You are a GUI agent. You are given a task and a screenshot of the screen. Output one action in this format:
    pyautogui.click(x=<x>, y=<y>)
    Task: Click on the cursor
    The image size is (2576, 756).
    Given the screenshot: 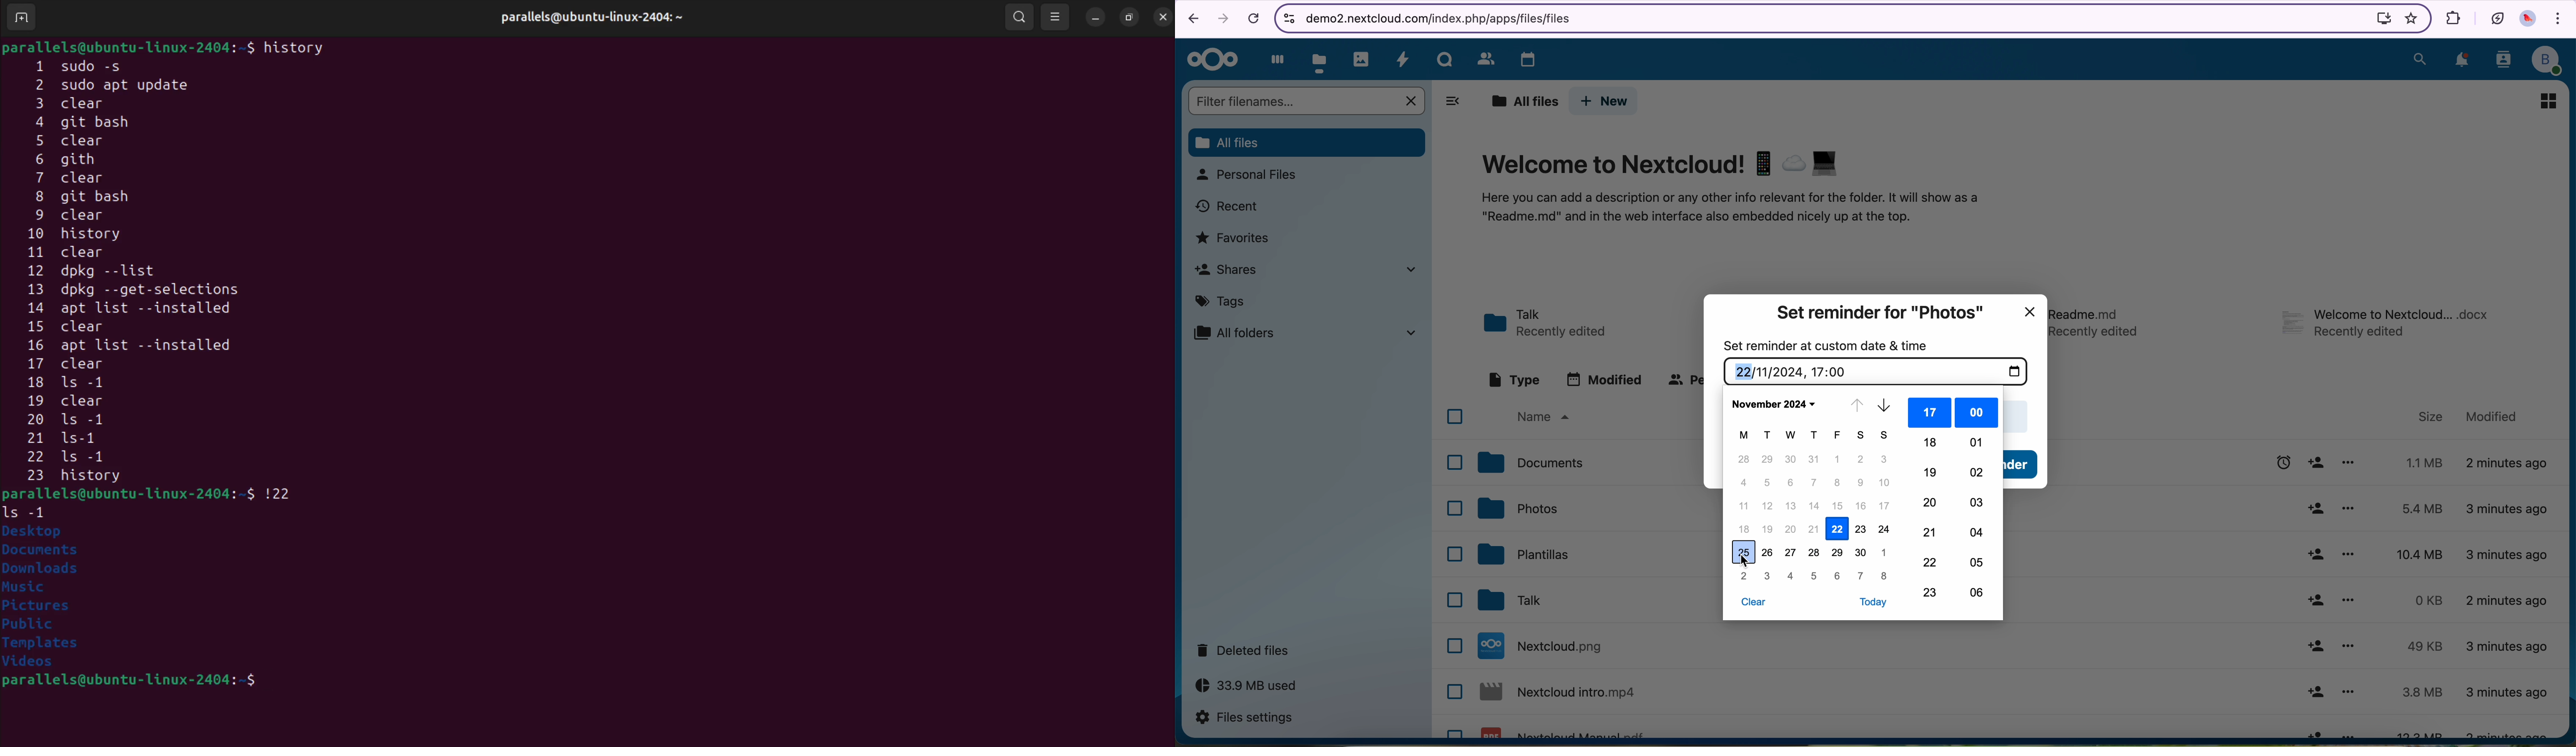 What is the action you would take?
    pyautogui.click(x=2322, y=466)
    